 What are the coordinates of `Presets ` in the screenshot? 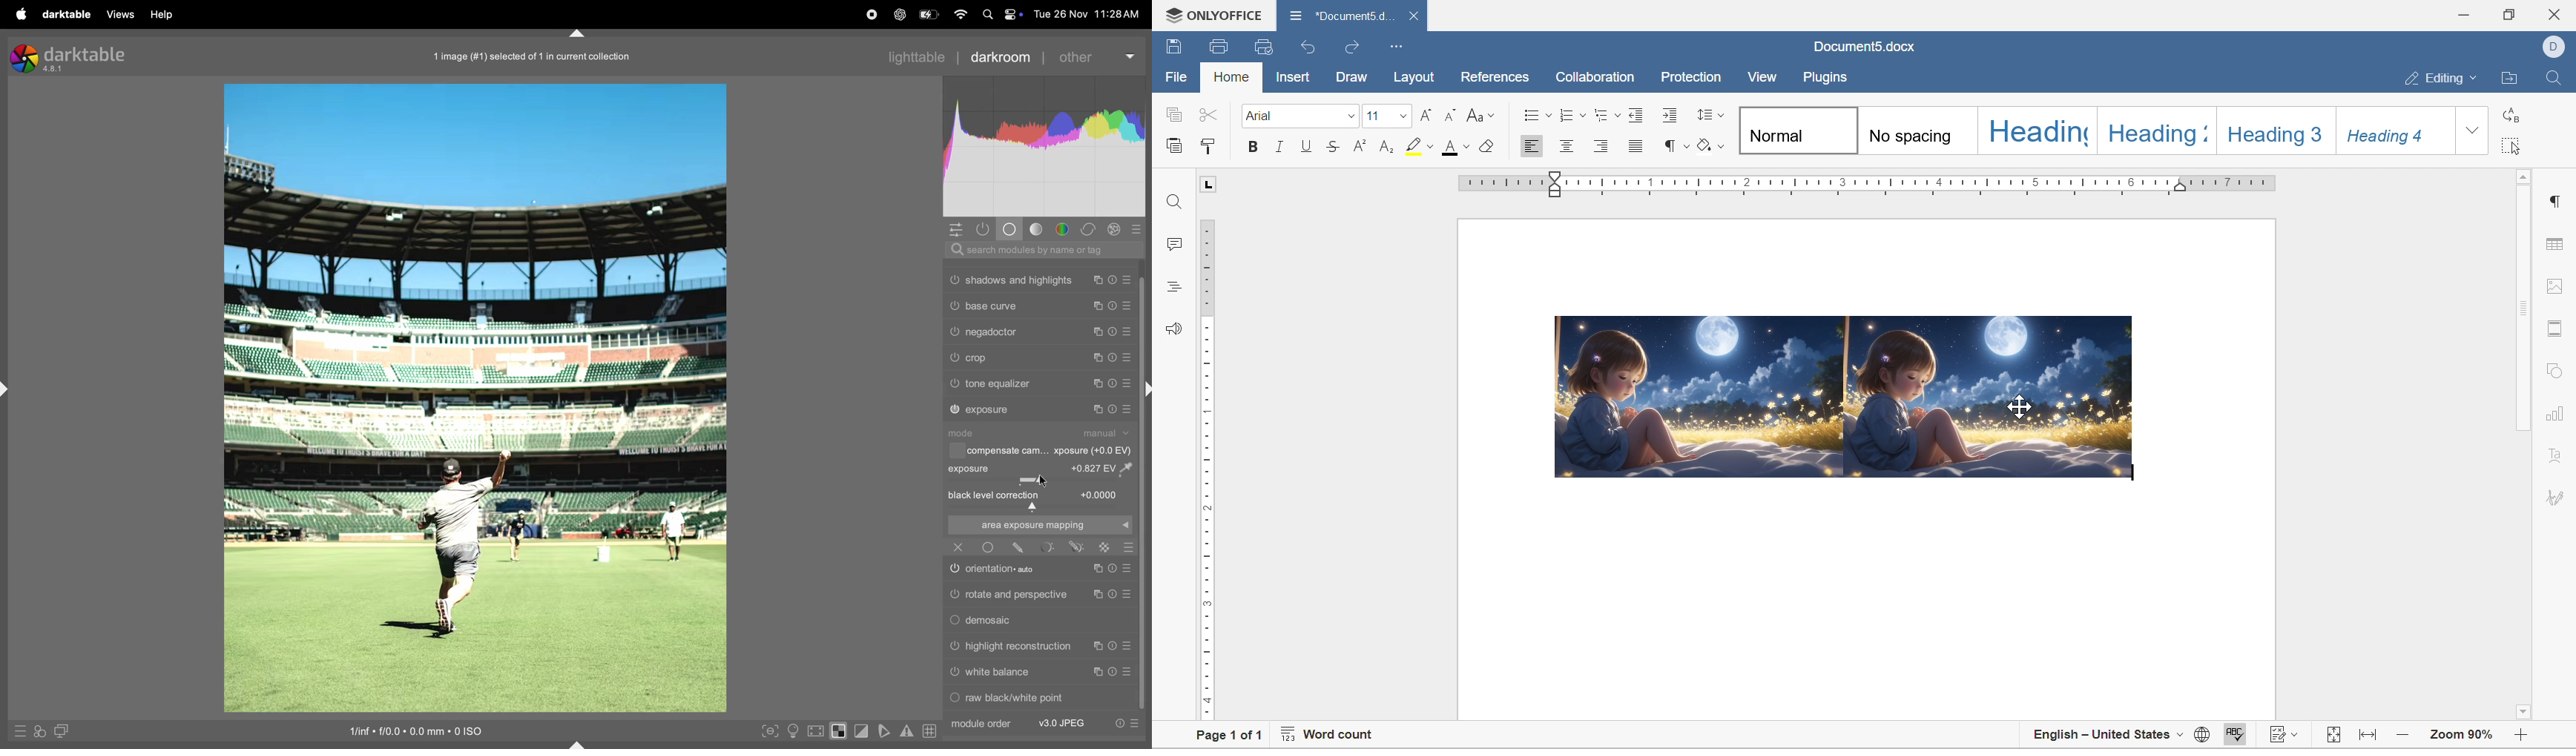 It's located at (1127, 384).